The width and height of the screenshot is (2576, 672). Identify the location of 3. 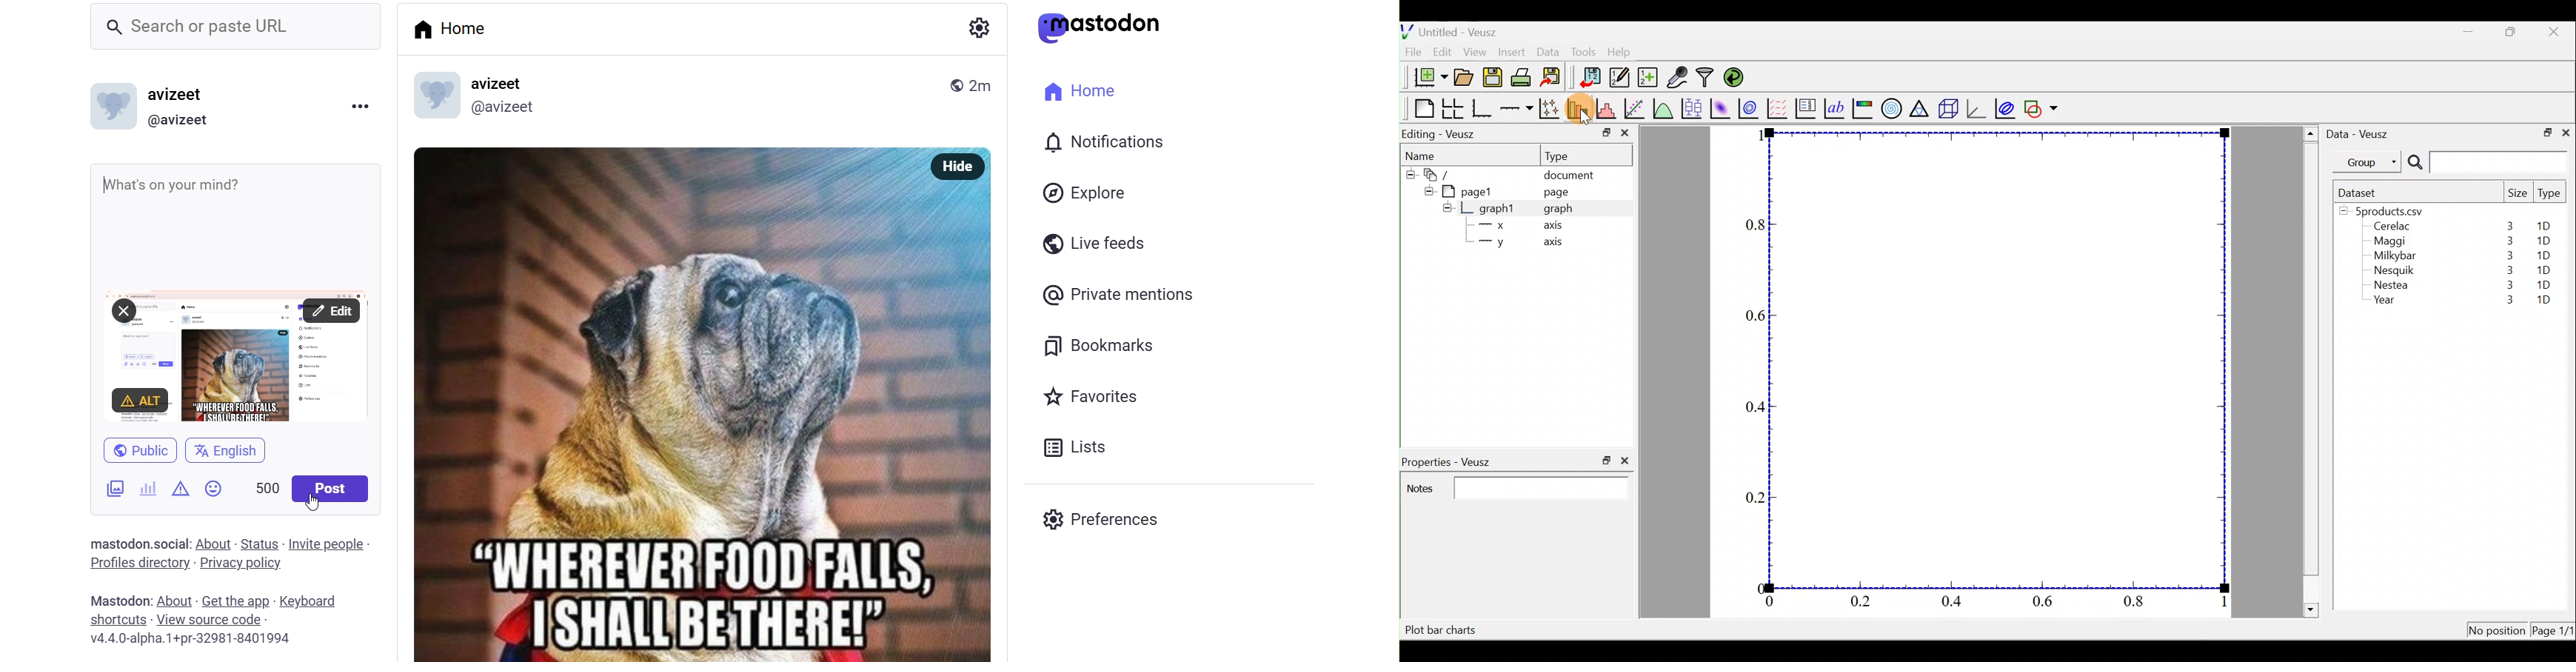
(2508, 256).